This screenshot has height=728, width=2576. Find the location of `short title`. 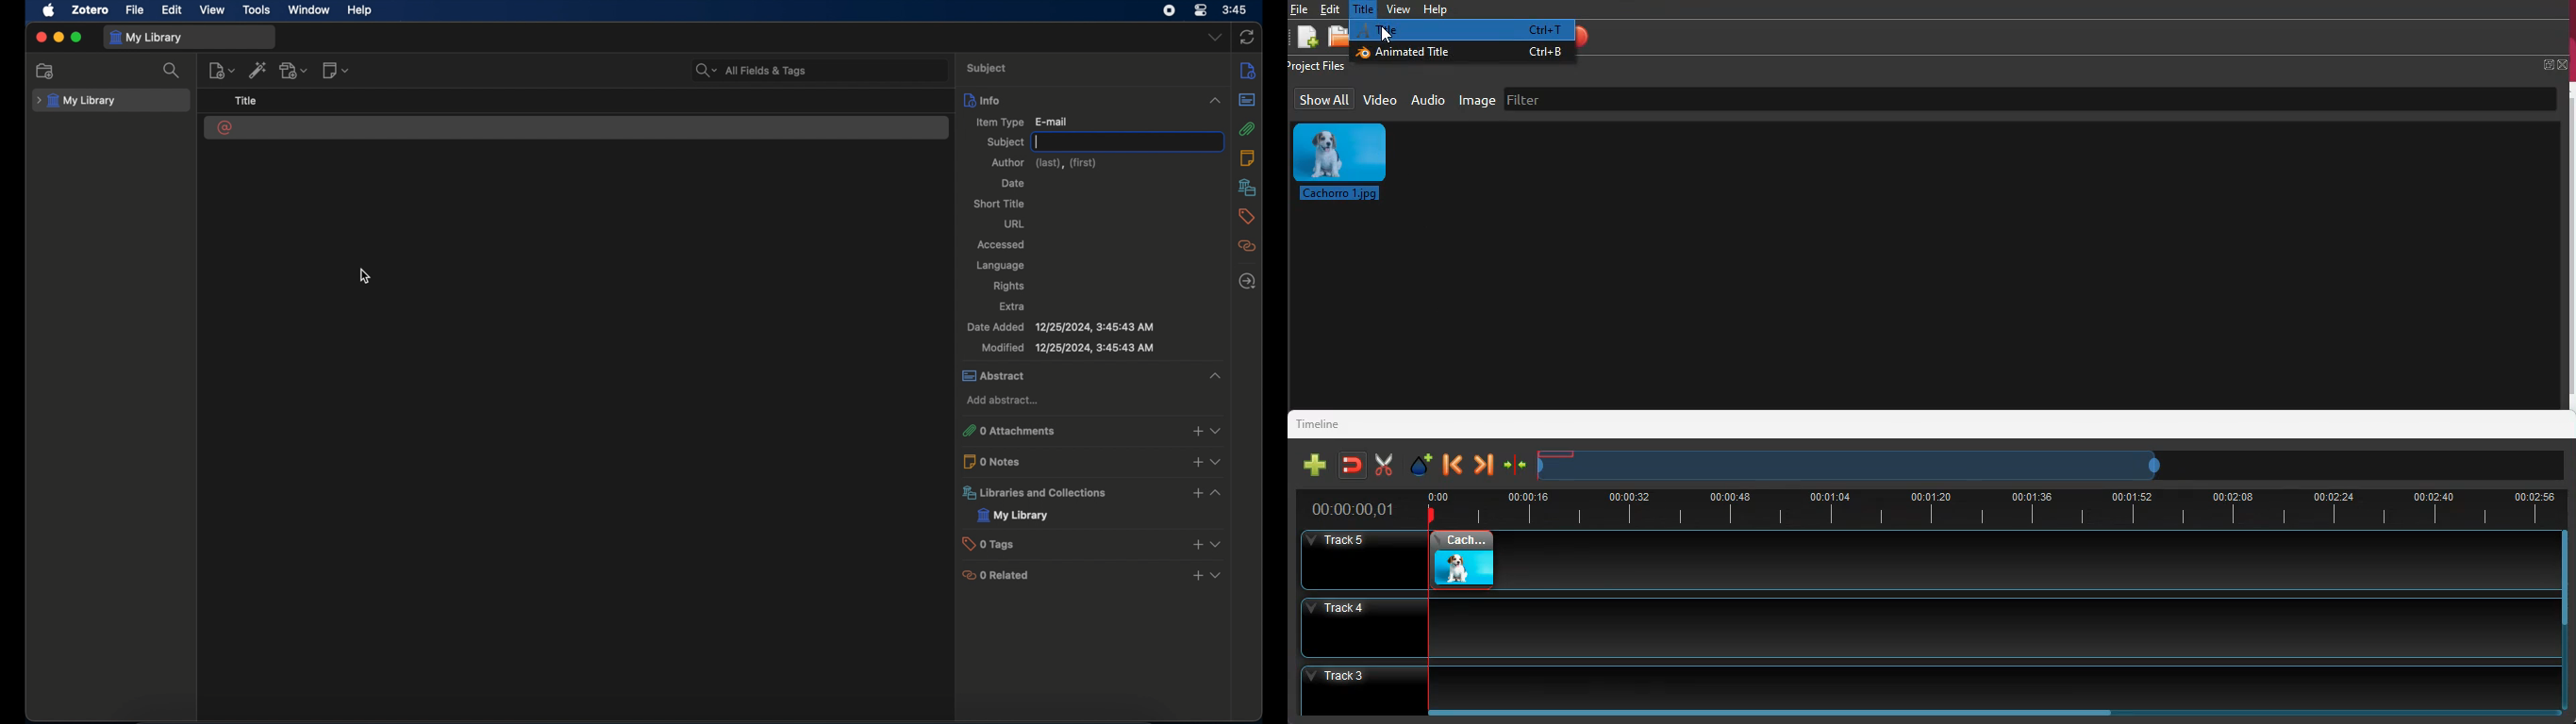

short title is located at coordinates (999, 203).